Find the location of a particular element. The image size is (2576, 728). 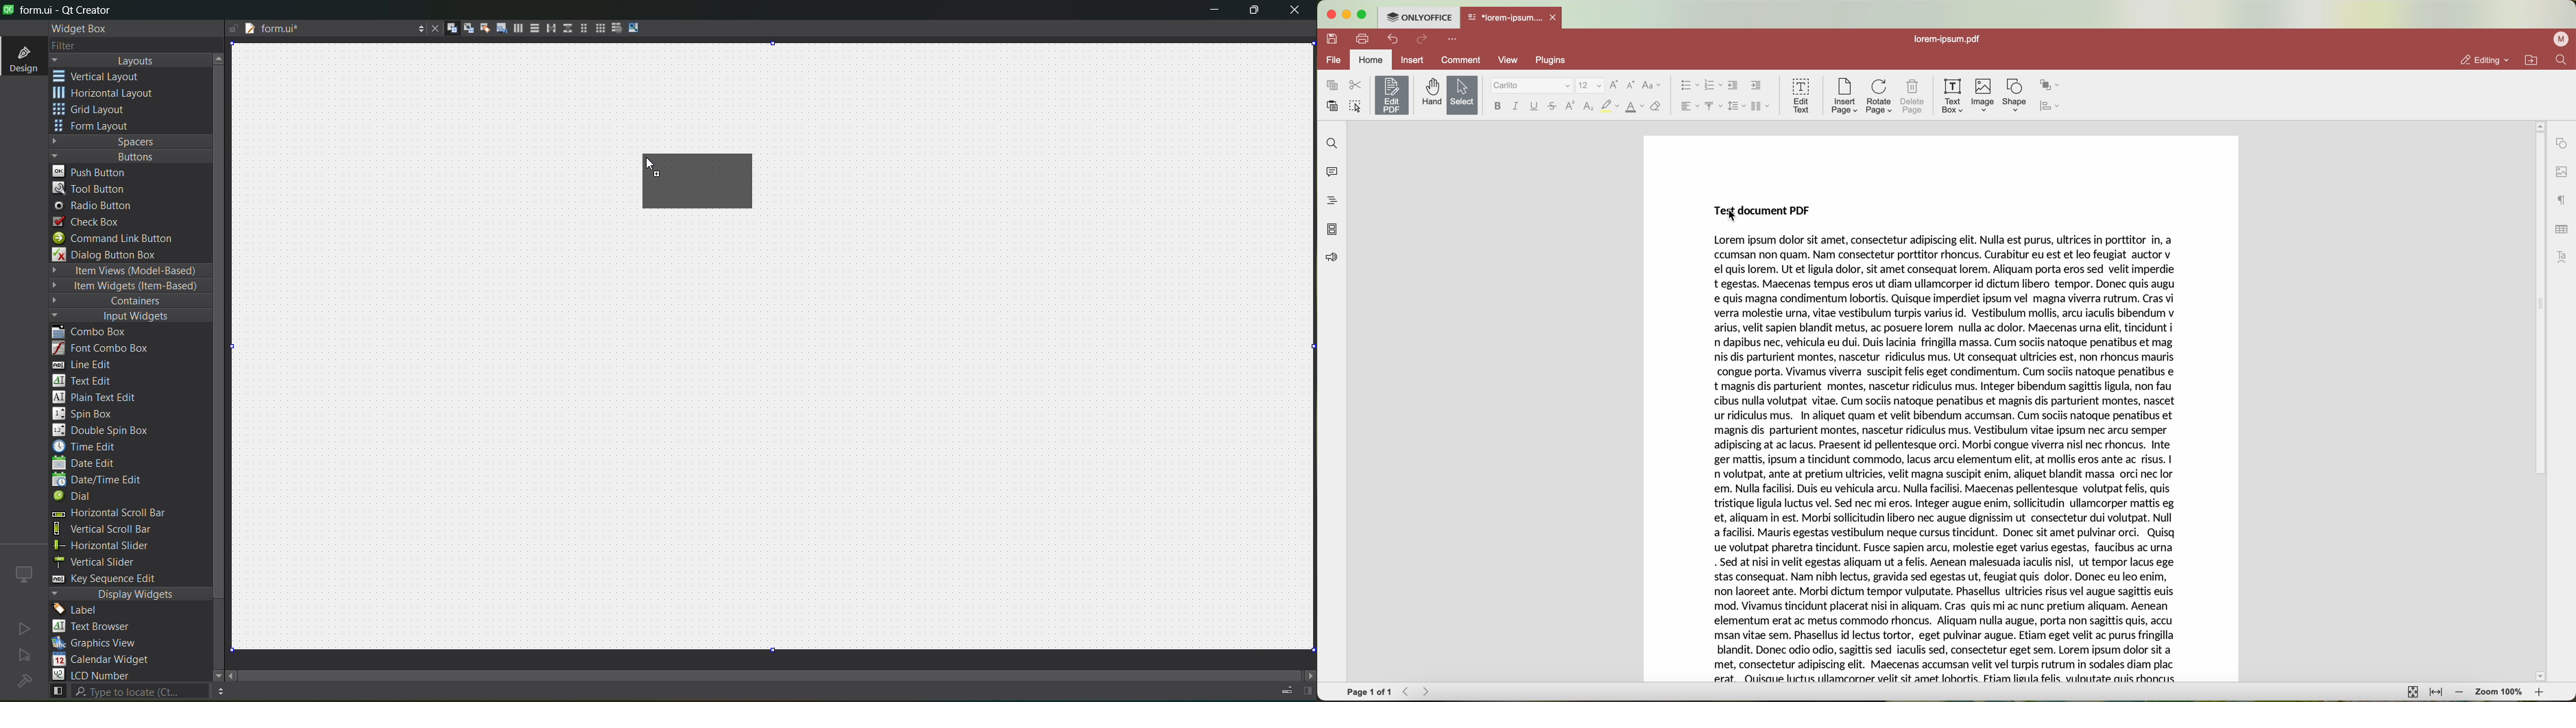

clear style is located at coordinates (1656, 107).